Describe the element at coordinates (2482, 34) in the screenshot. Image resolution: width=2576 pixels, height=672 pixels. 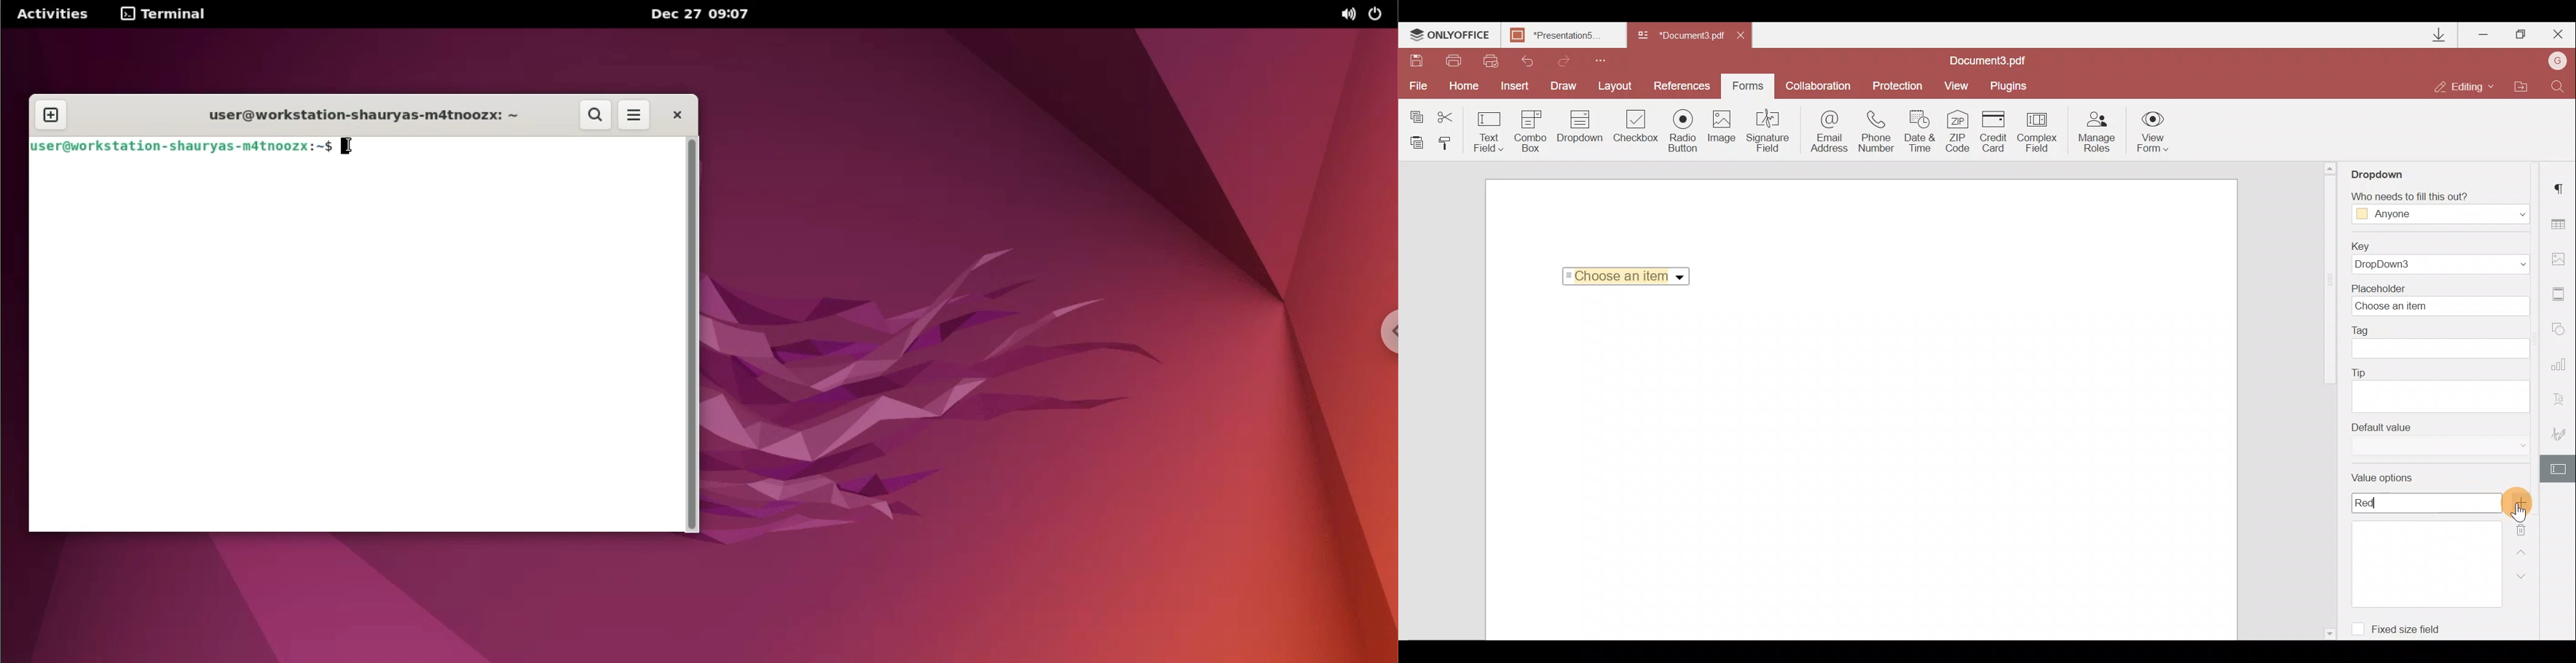
I see `Minimize` at that location.